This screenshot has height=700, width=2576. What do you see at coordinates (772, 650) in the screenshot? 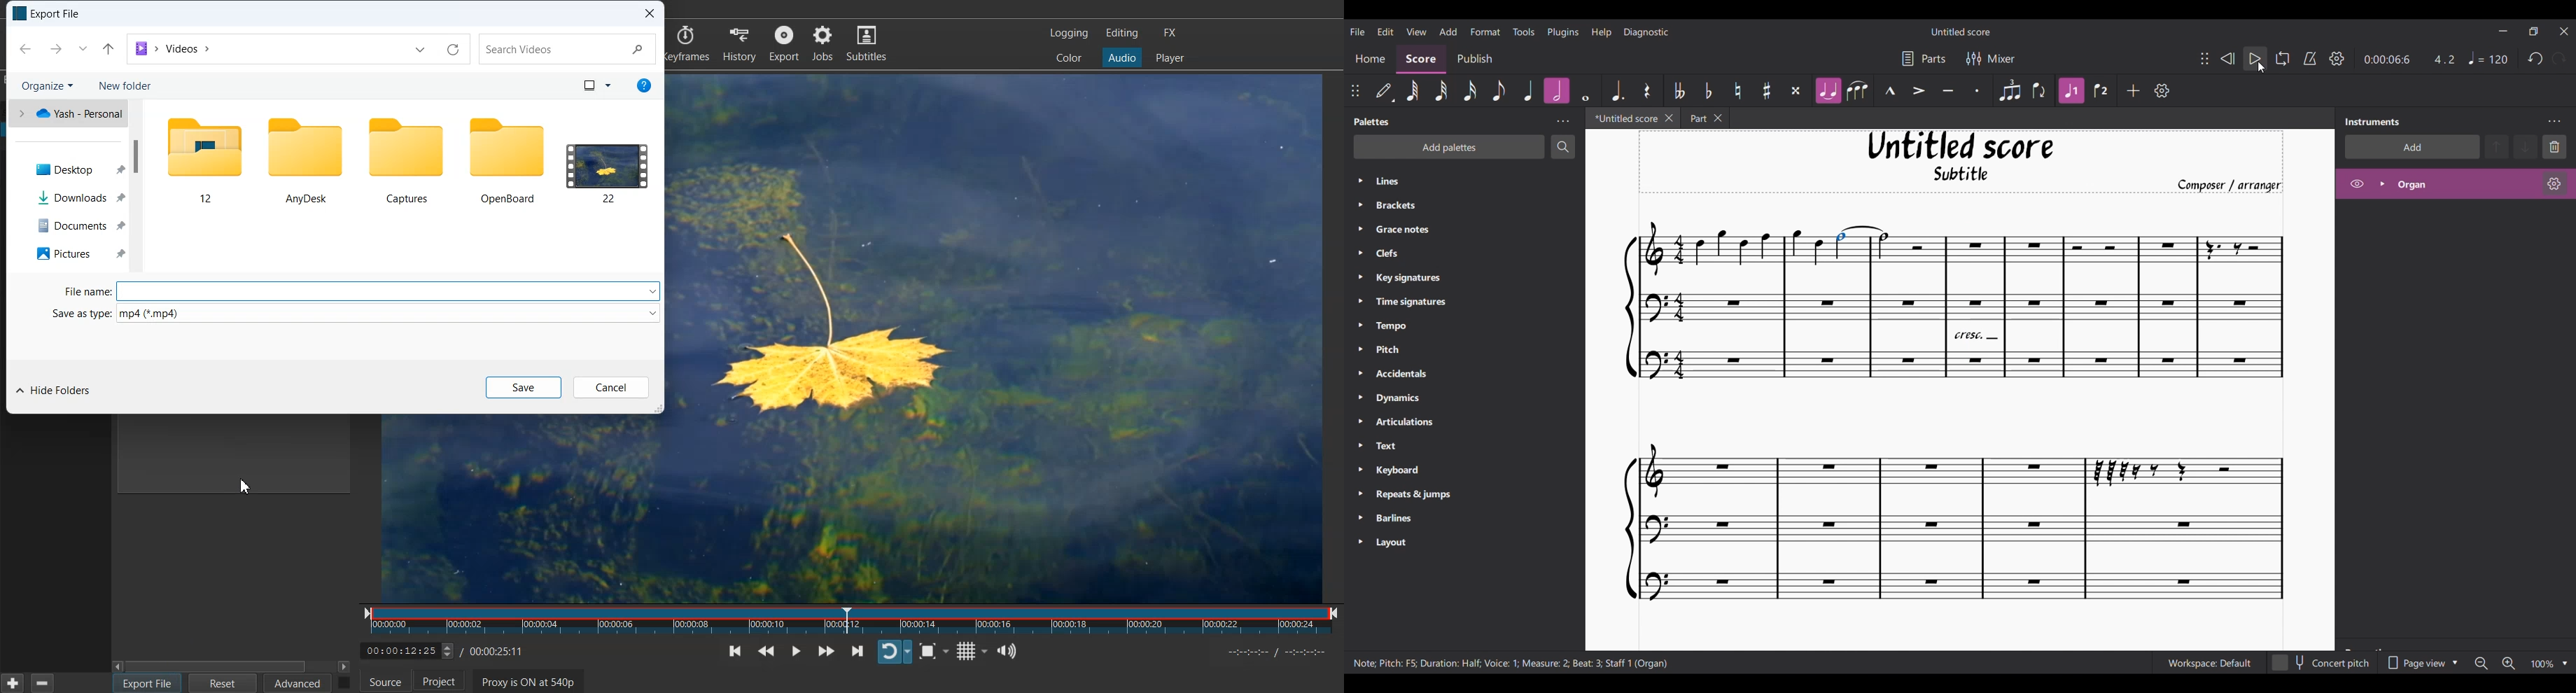
I see `Play quickly backwards` at bounding box center [772, 650].